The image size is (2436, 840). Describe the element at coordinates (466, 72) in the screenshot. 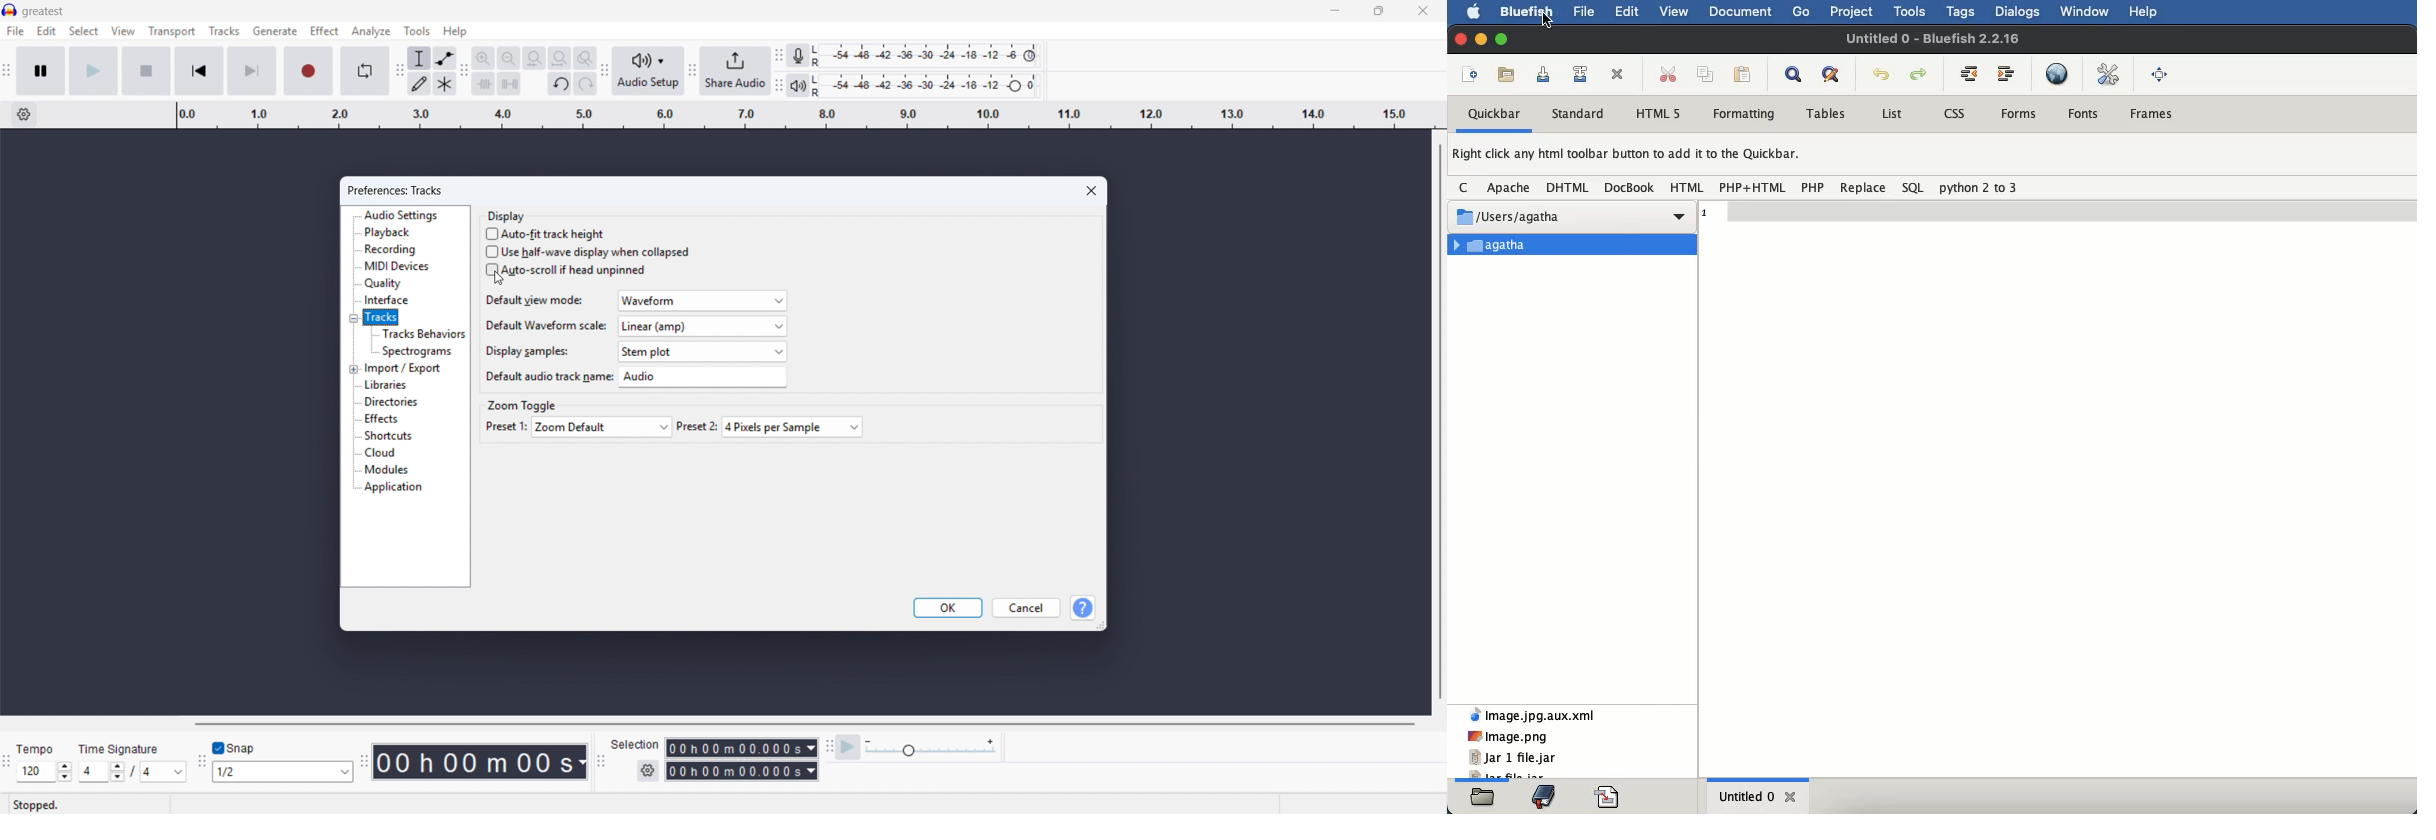

I see `Edit toolbar ` at that location.